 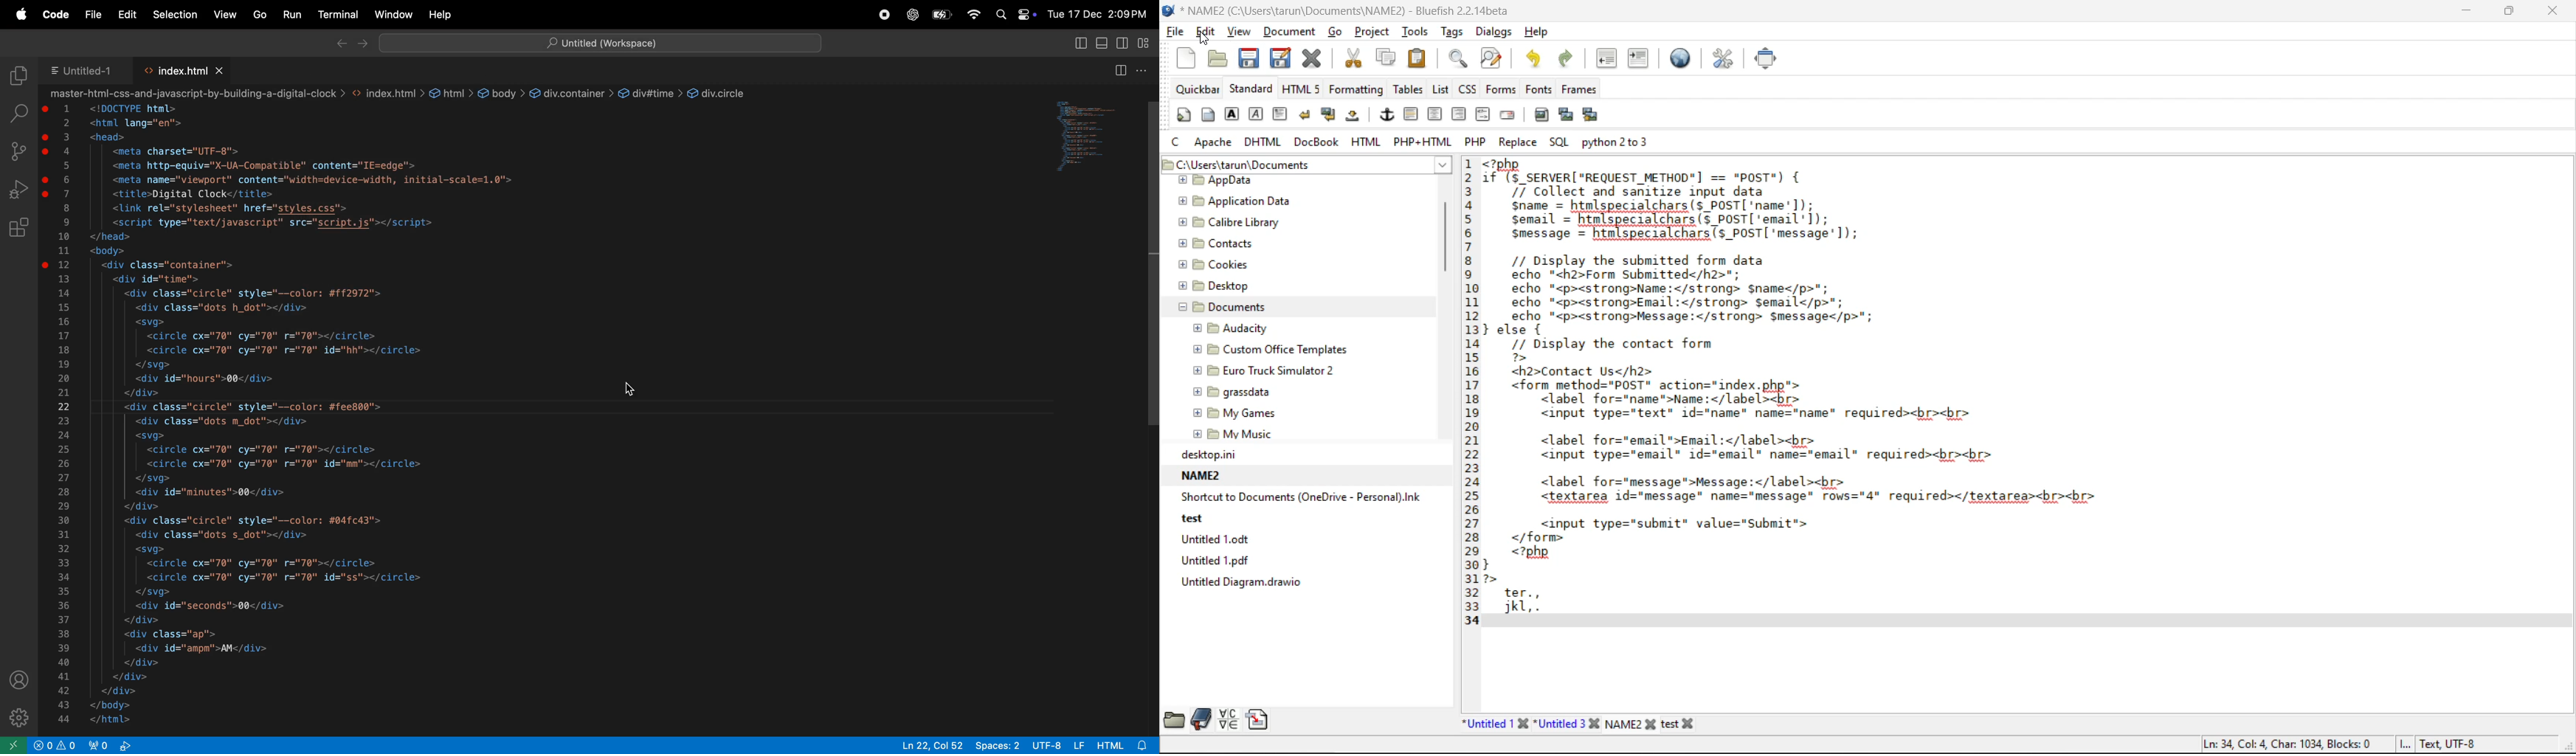 What do you see at coordinates (1199, 719) in the screenshot?
I see `bookmarks` at bounding box center [1199, 719].